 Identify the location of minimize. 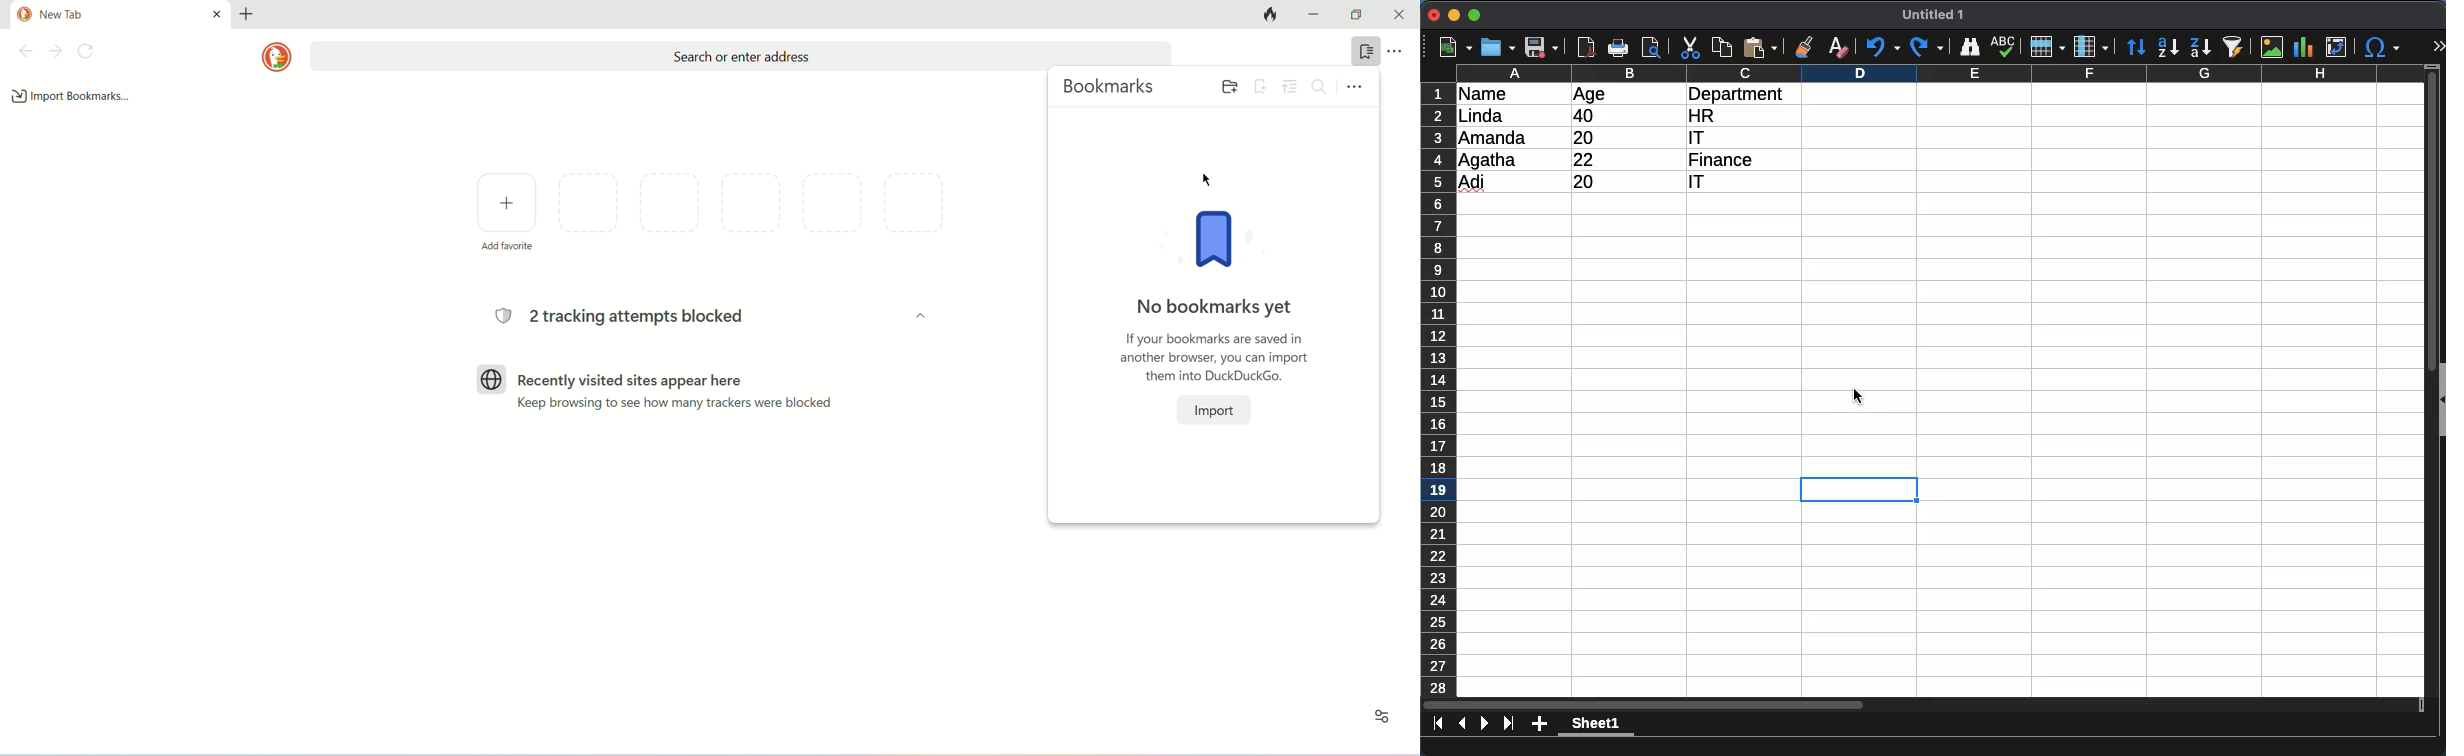
(1455, 14).